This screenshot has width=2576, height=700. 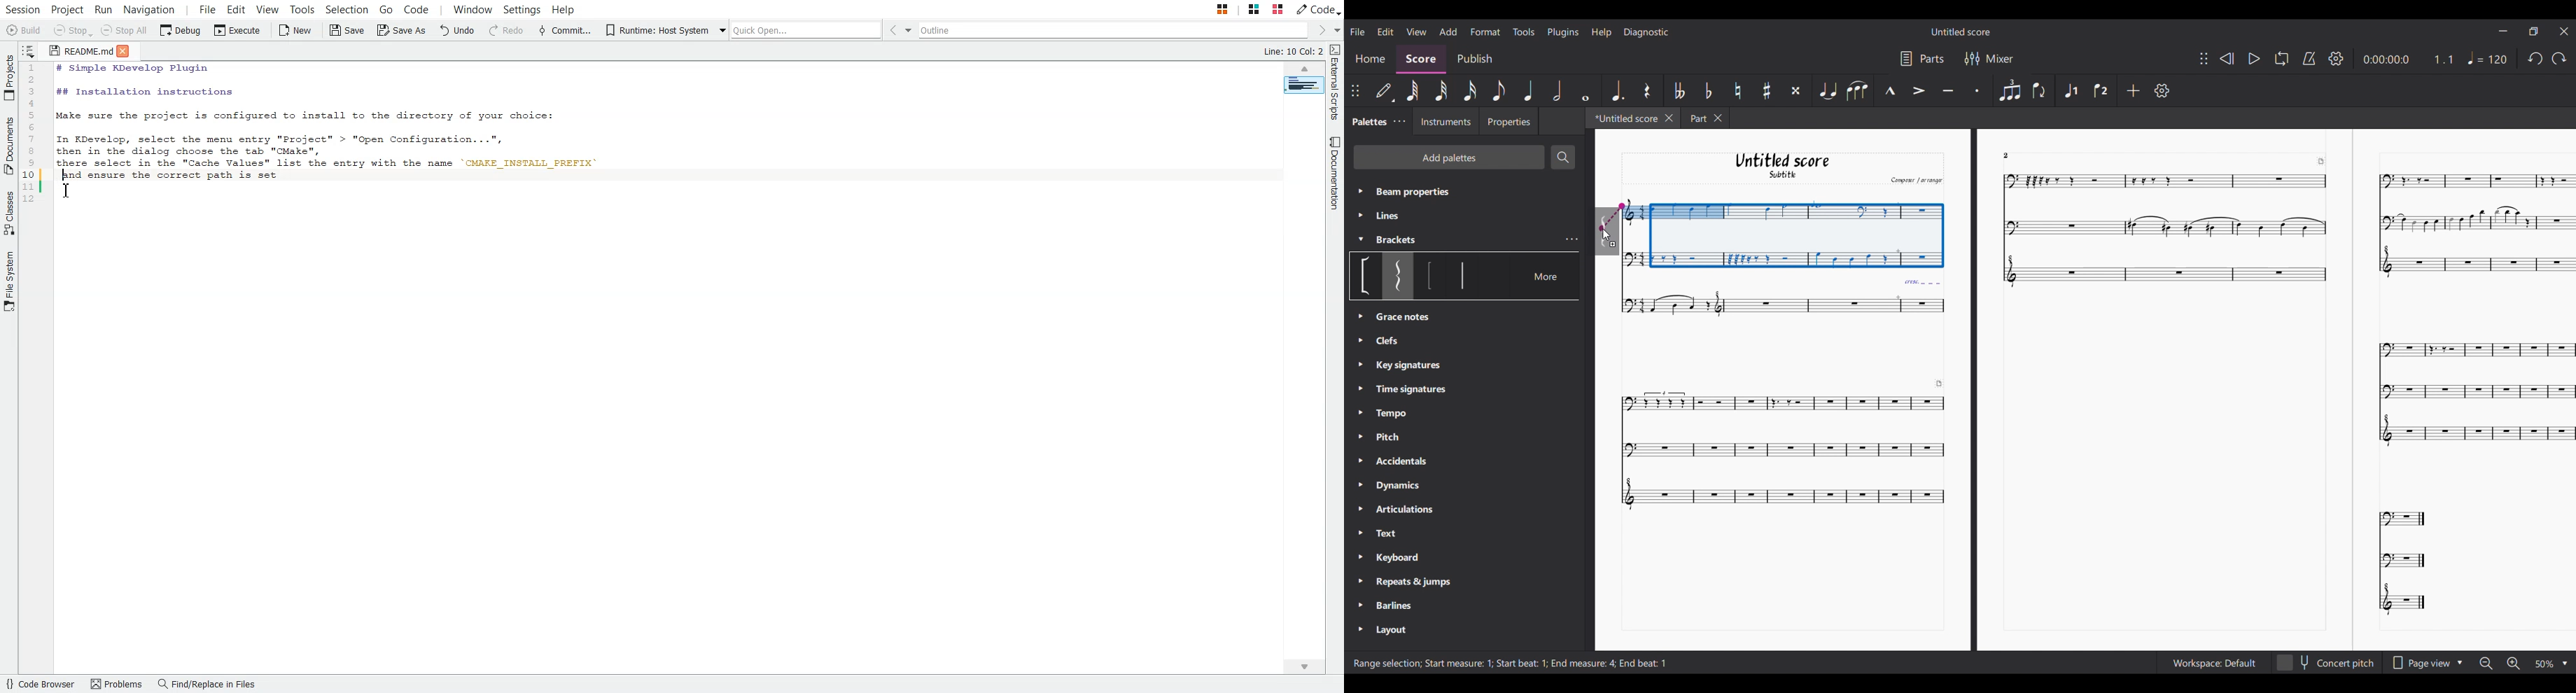 I want to click on Text, so click(x=1407, y=533).